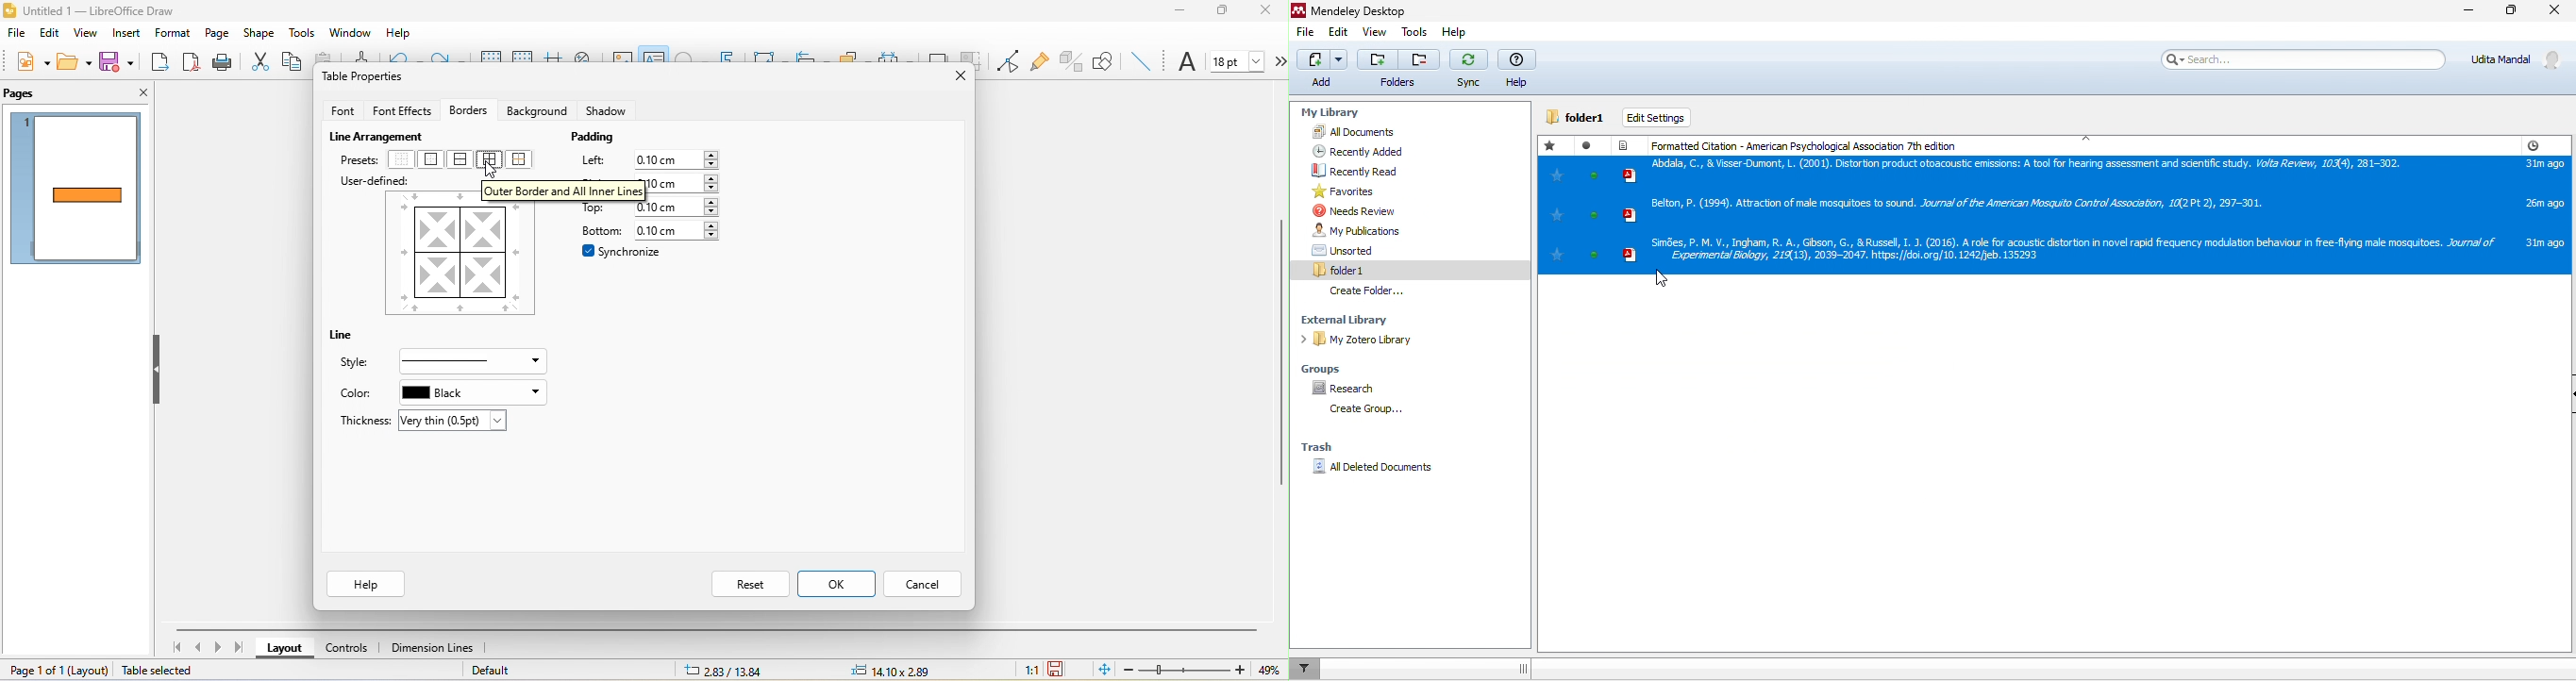  Describe the element at coordinates (1662, 277) in the screenshot. I see `cursor movement` at that location.